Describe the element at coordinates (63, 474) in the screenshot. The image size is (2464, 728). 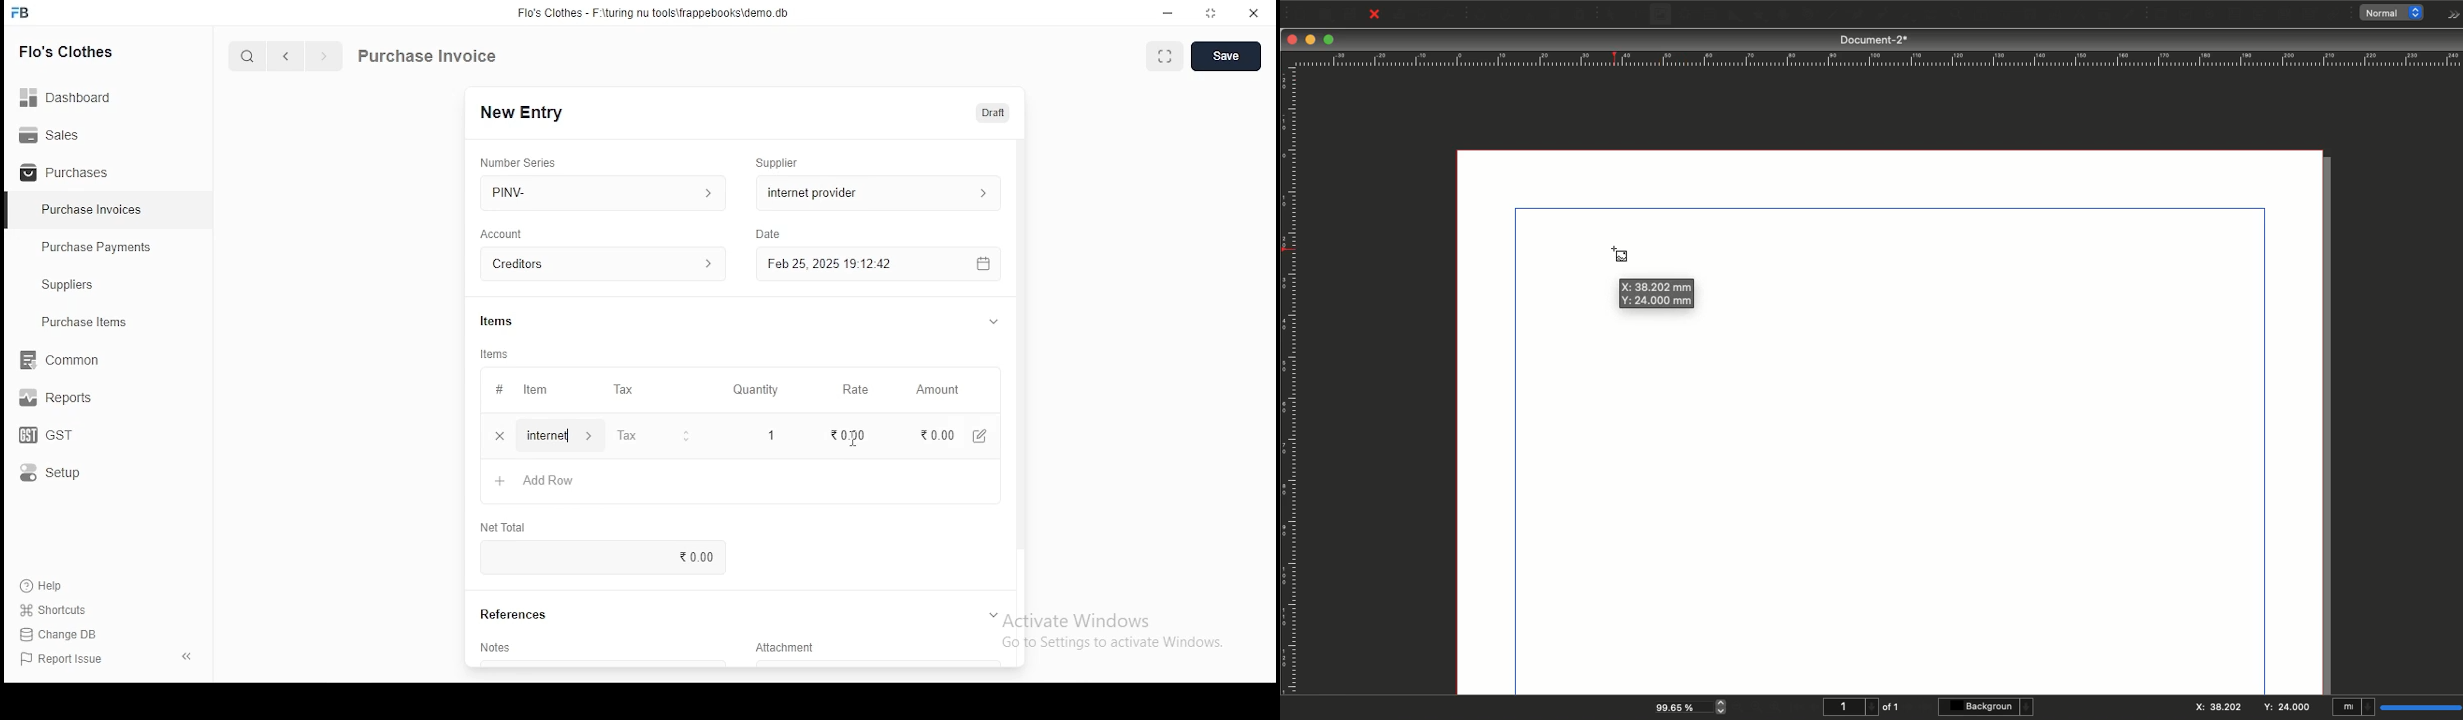
I see `setup` at that location.